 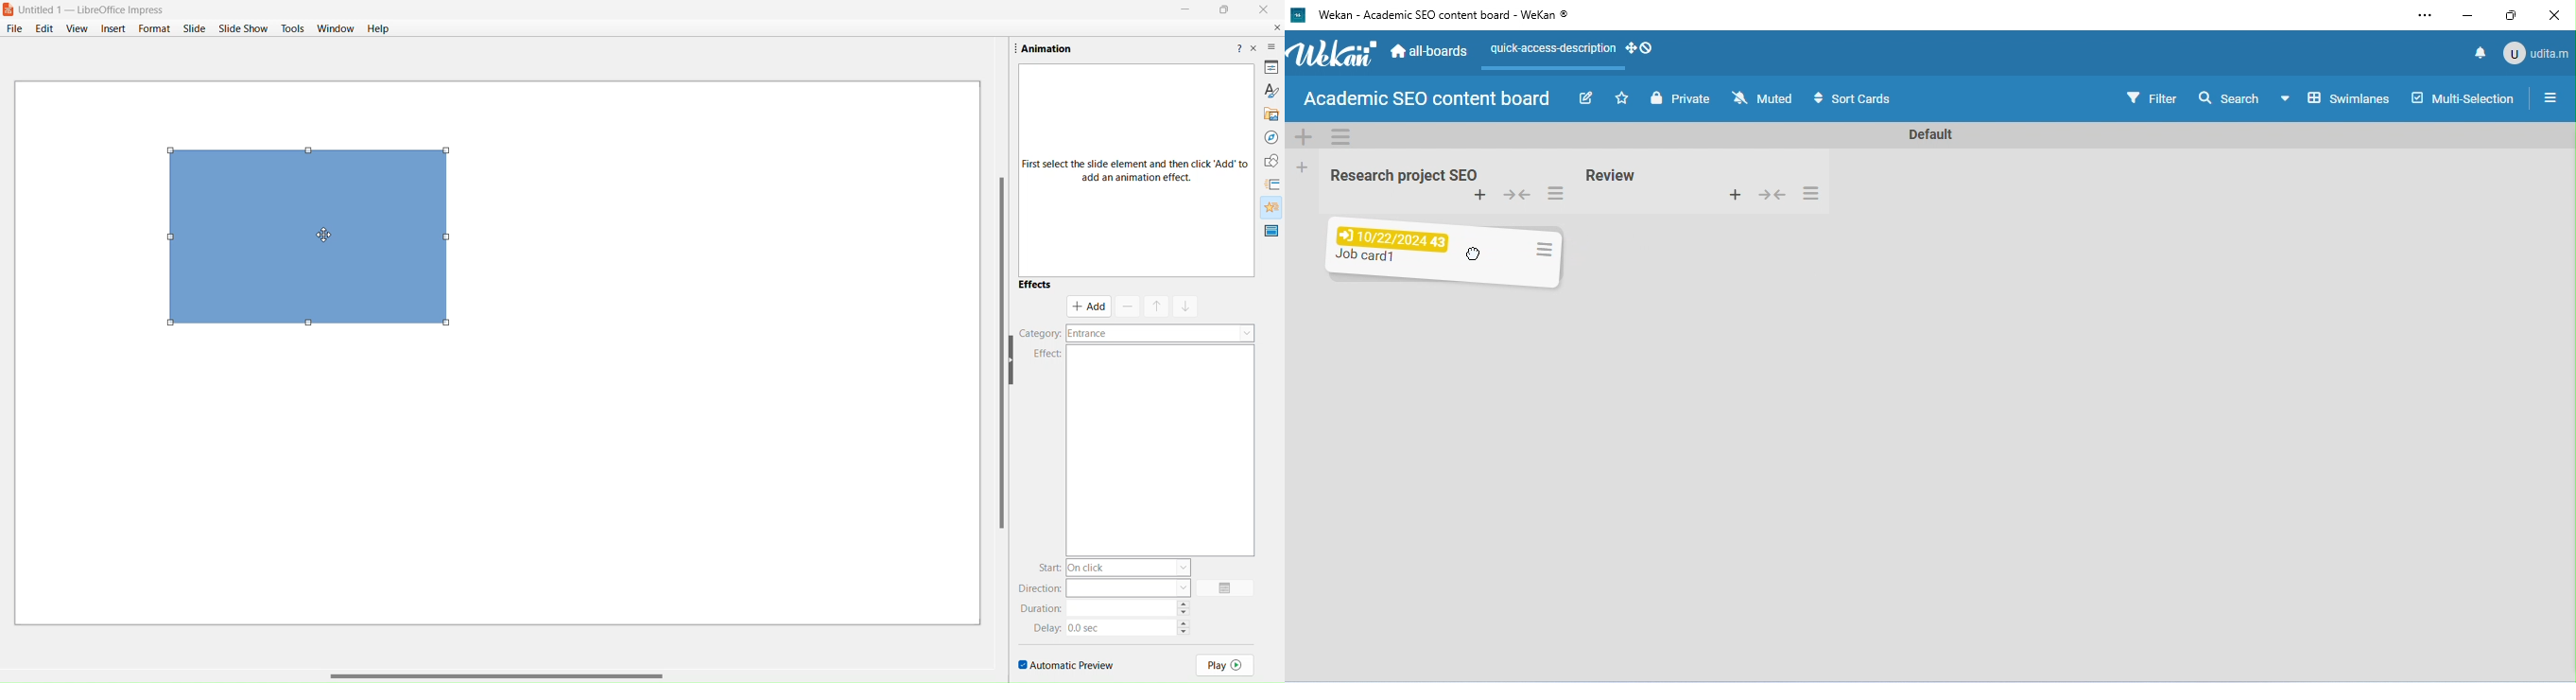 What do you see at coordinates (1270, 137) in the screenshot?
I see `navigator` at bounding box center [1270, 137].